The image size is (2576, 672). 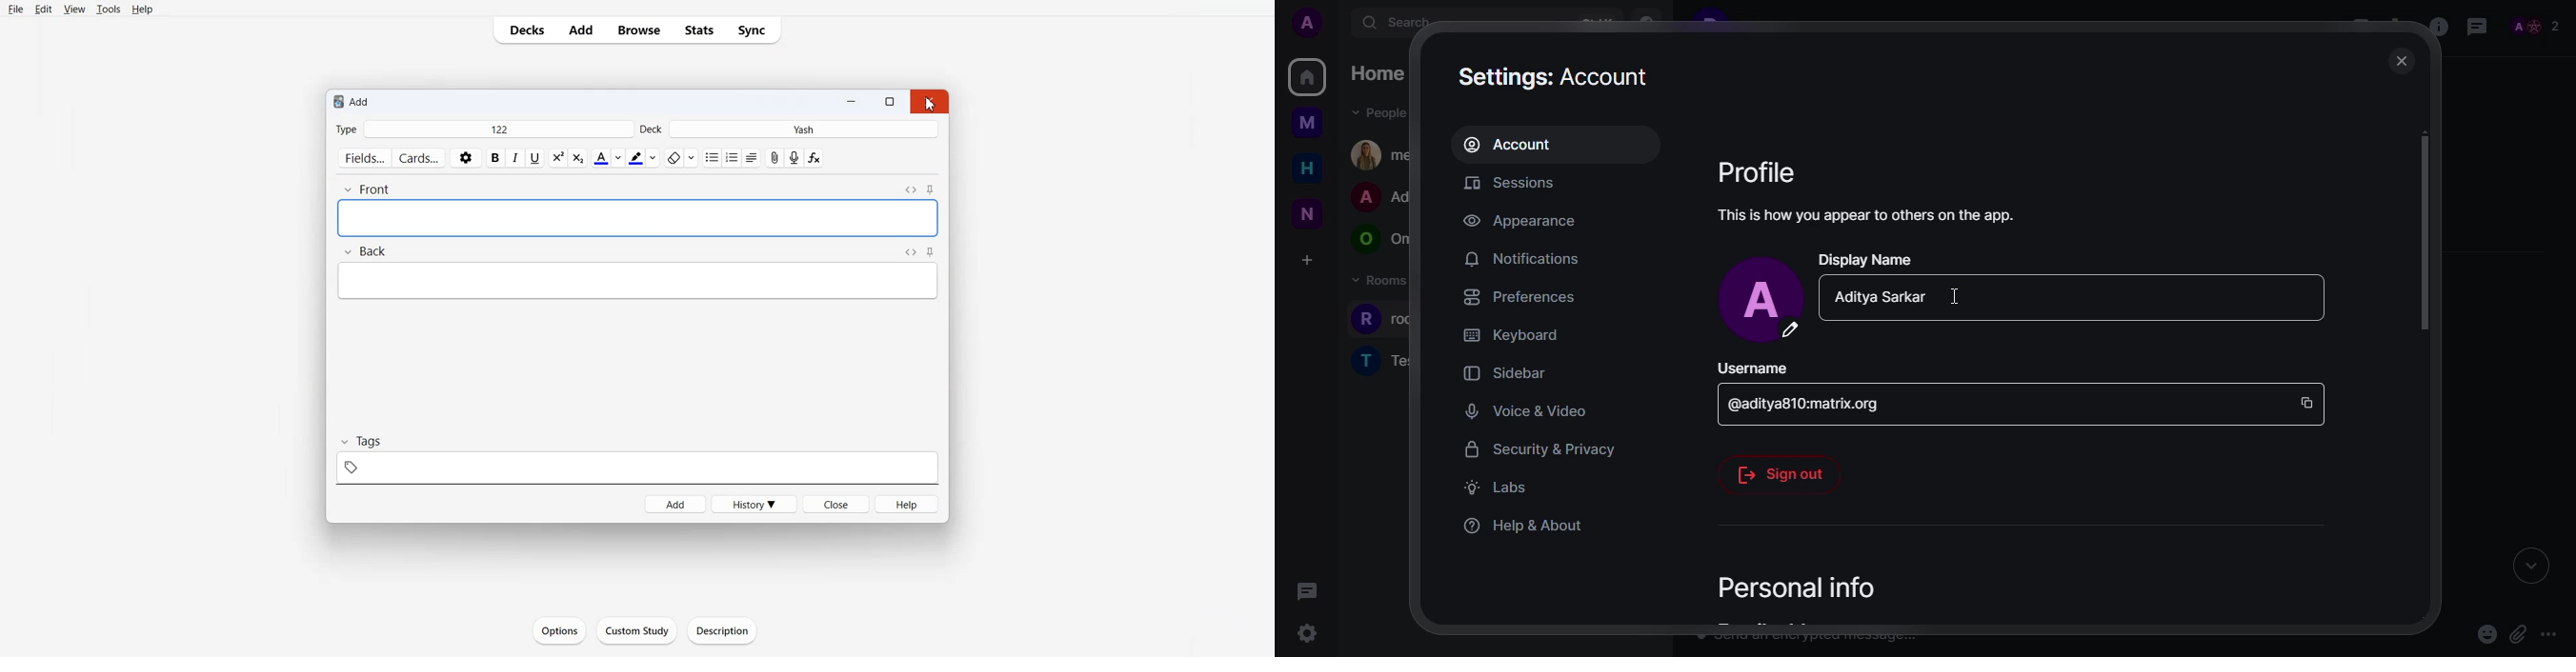 What do you see at coordinates (525, 30) in the screenshot?
I see `Decks` at bounding box center [525, 30].